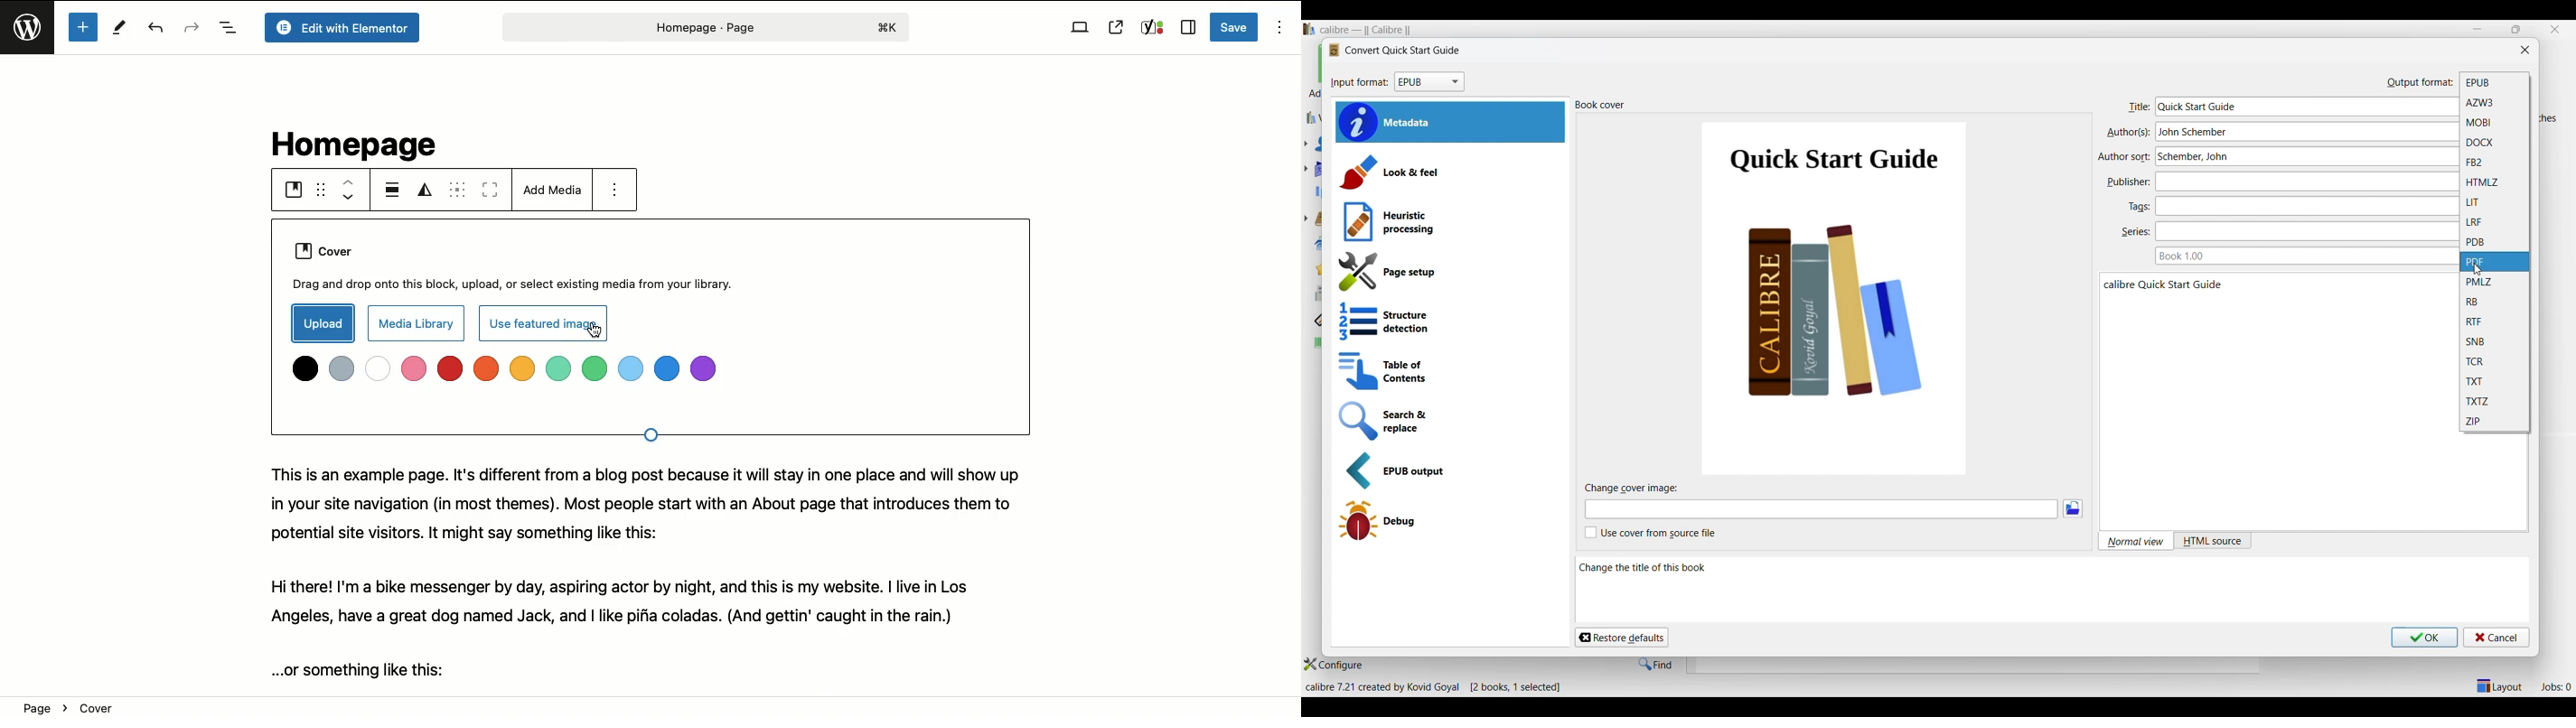 This screenshot has height=728, width=2576. Describe the element at coordinates (2495, 281) in the screenshot. I see `PMLZ` at that location.